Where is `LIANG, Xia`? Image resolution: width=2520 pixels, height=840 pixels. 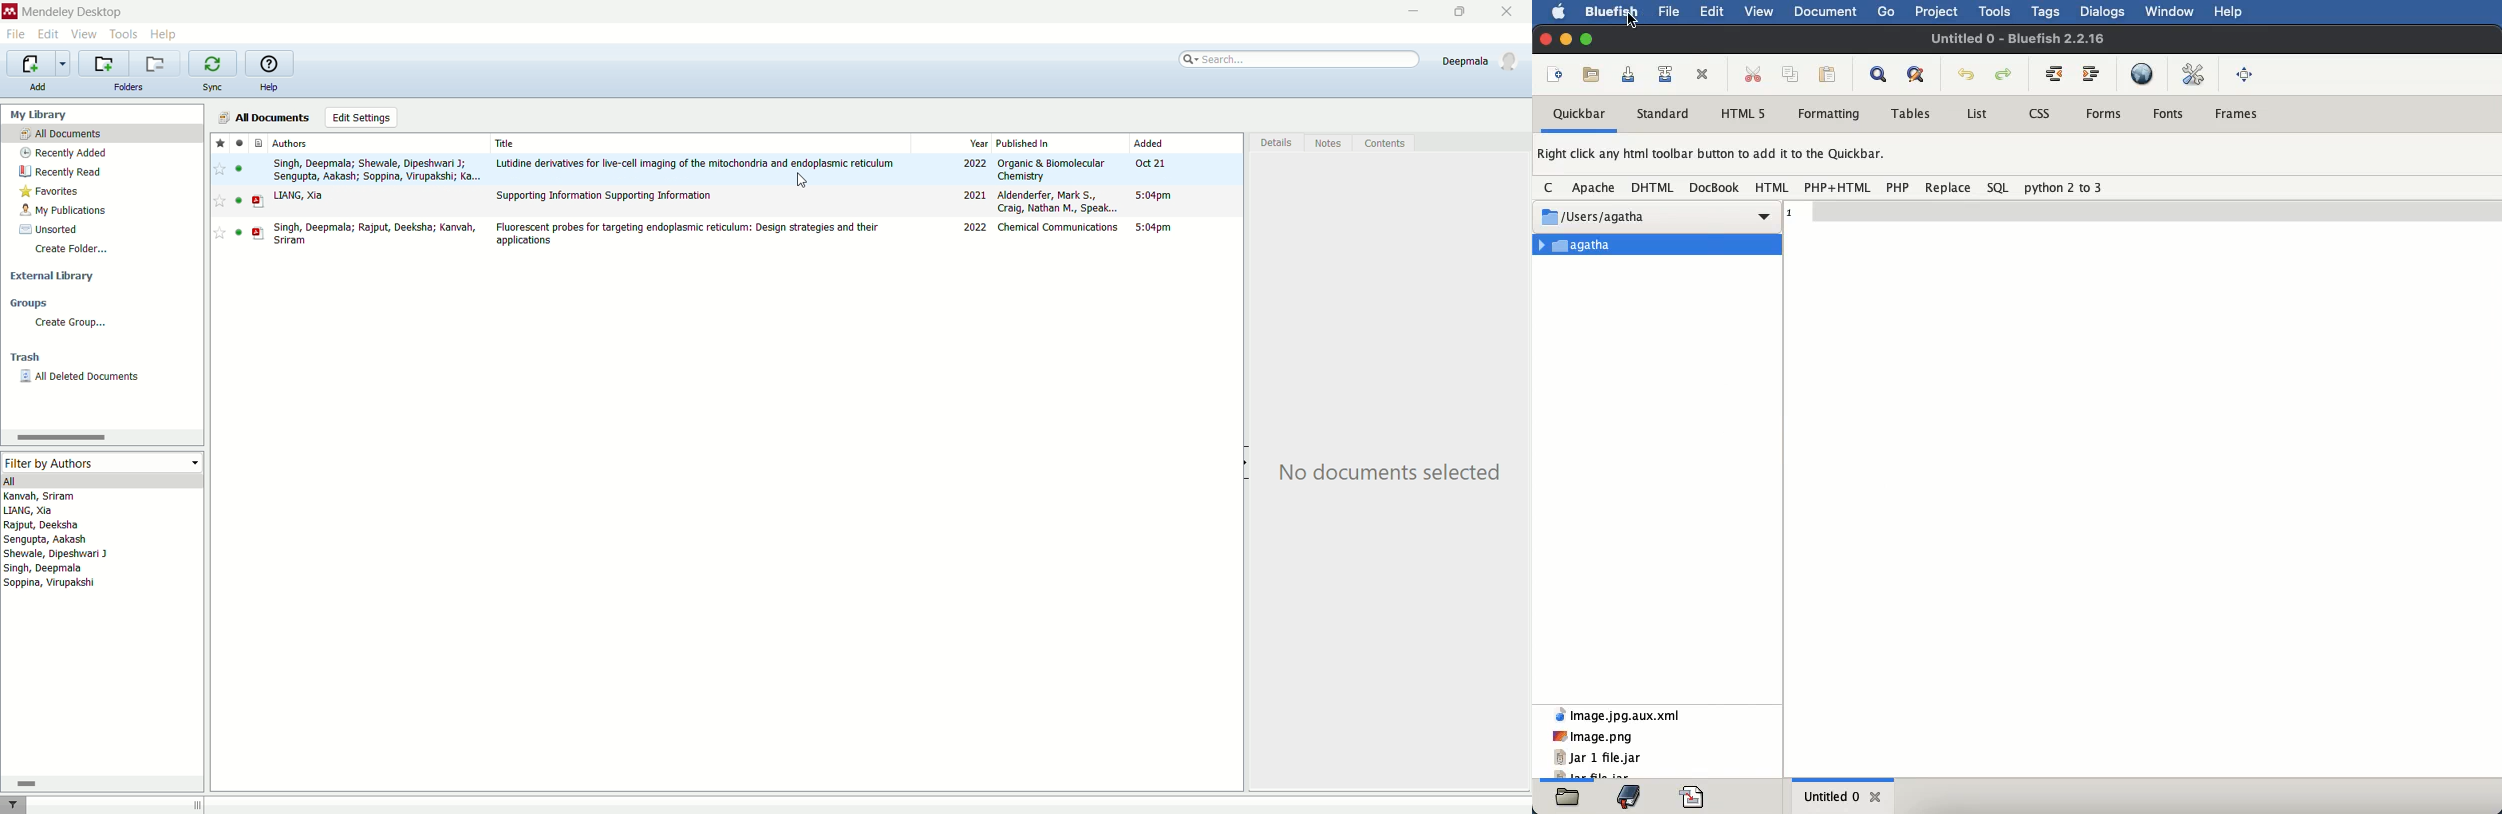
LIANG, Xia is located at coordinates (298, 196).